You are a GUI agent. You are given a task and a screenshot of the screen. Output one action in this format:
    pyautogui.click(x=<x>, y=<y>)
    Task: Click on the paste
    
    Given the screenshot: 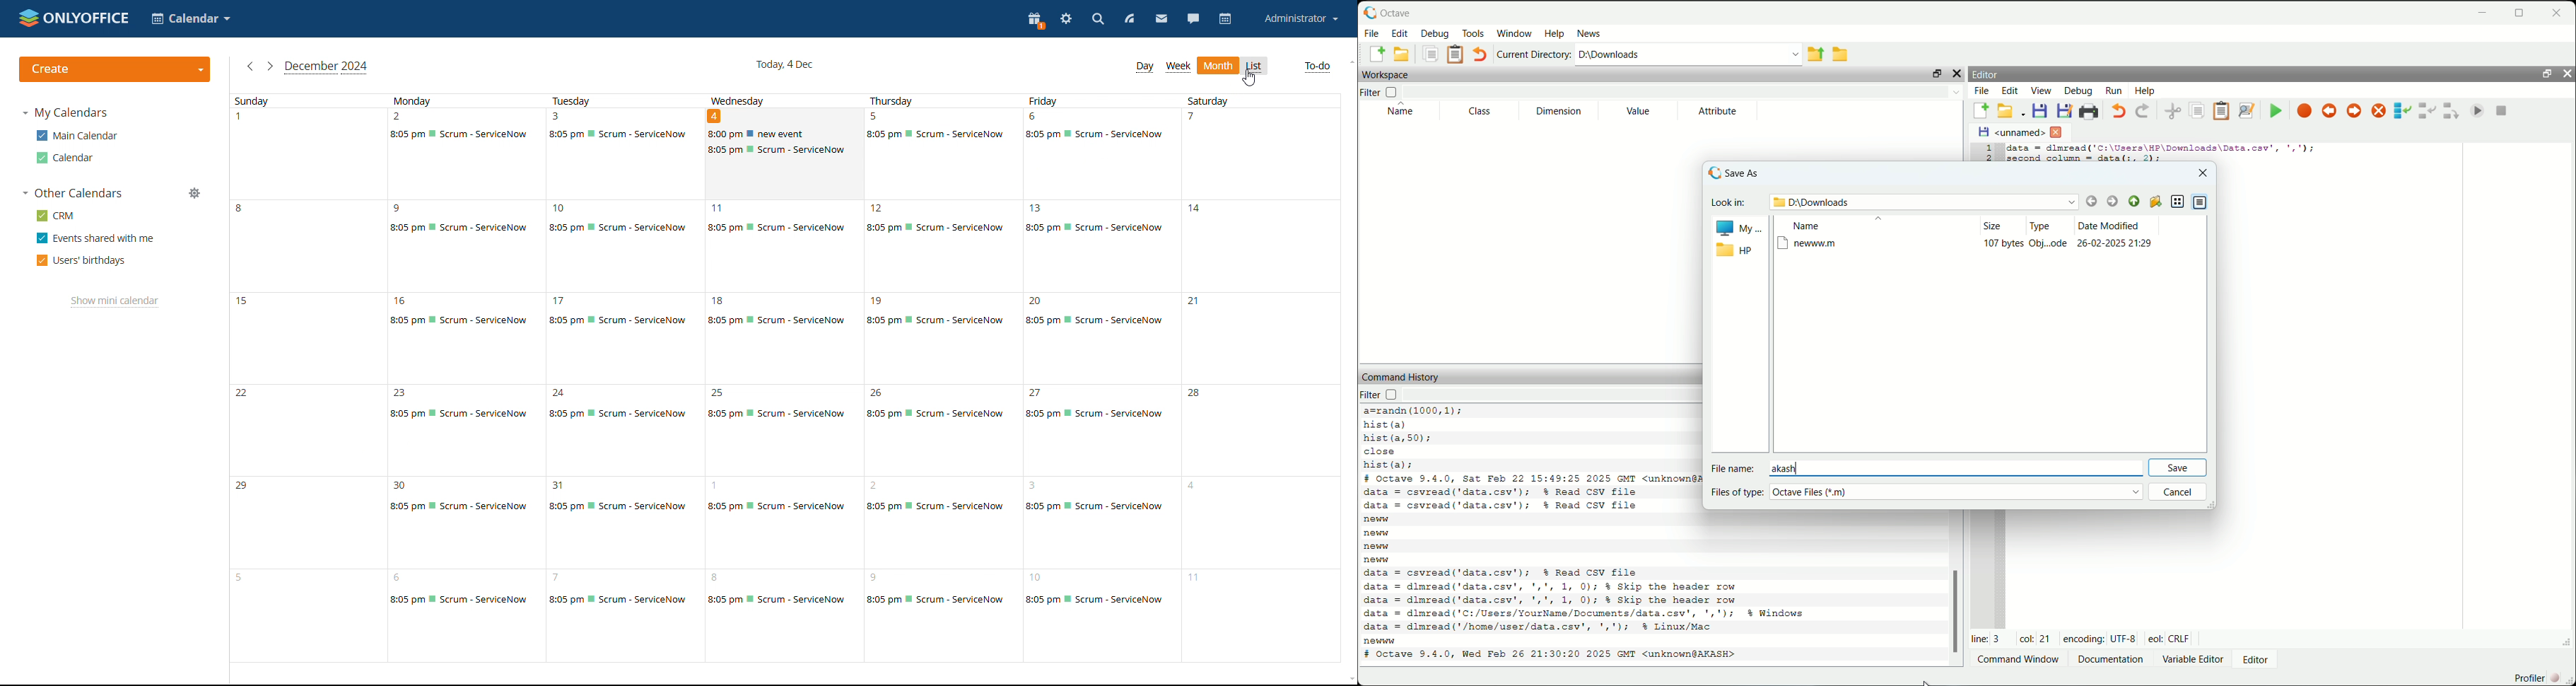 What is the action you would take?
    pyautogui.click(x=2221, y=111)
    